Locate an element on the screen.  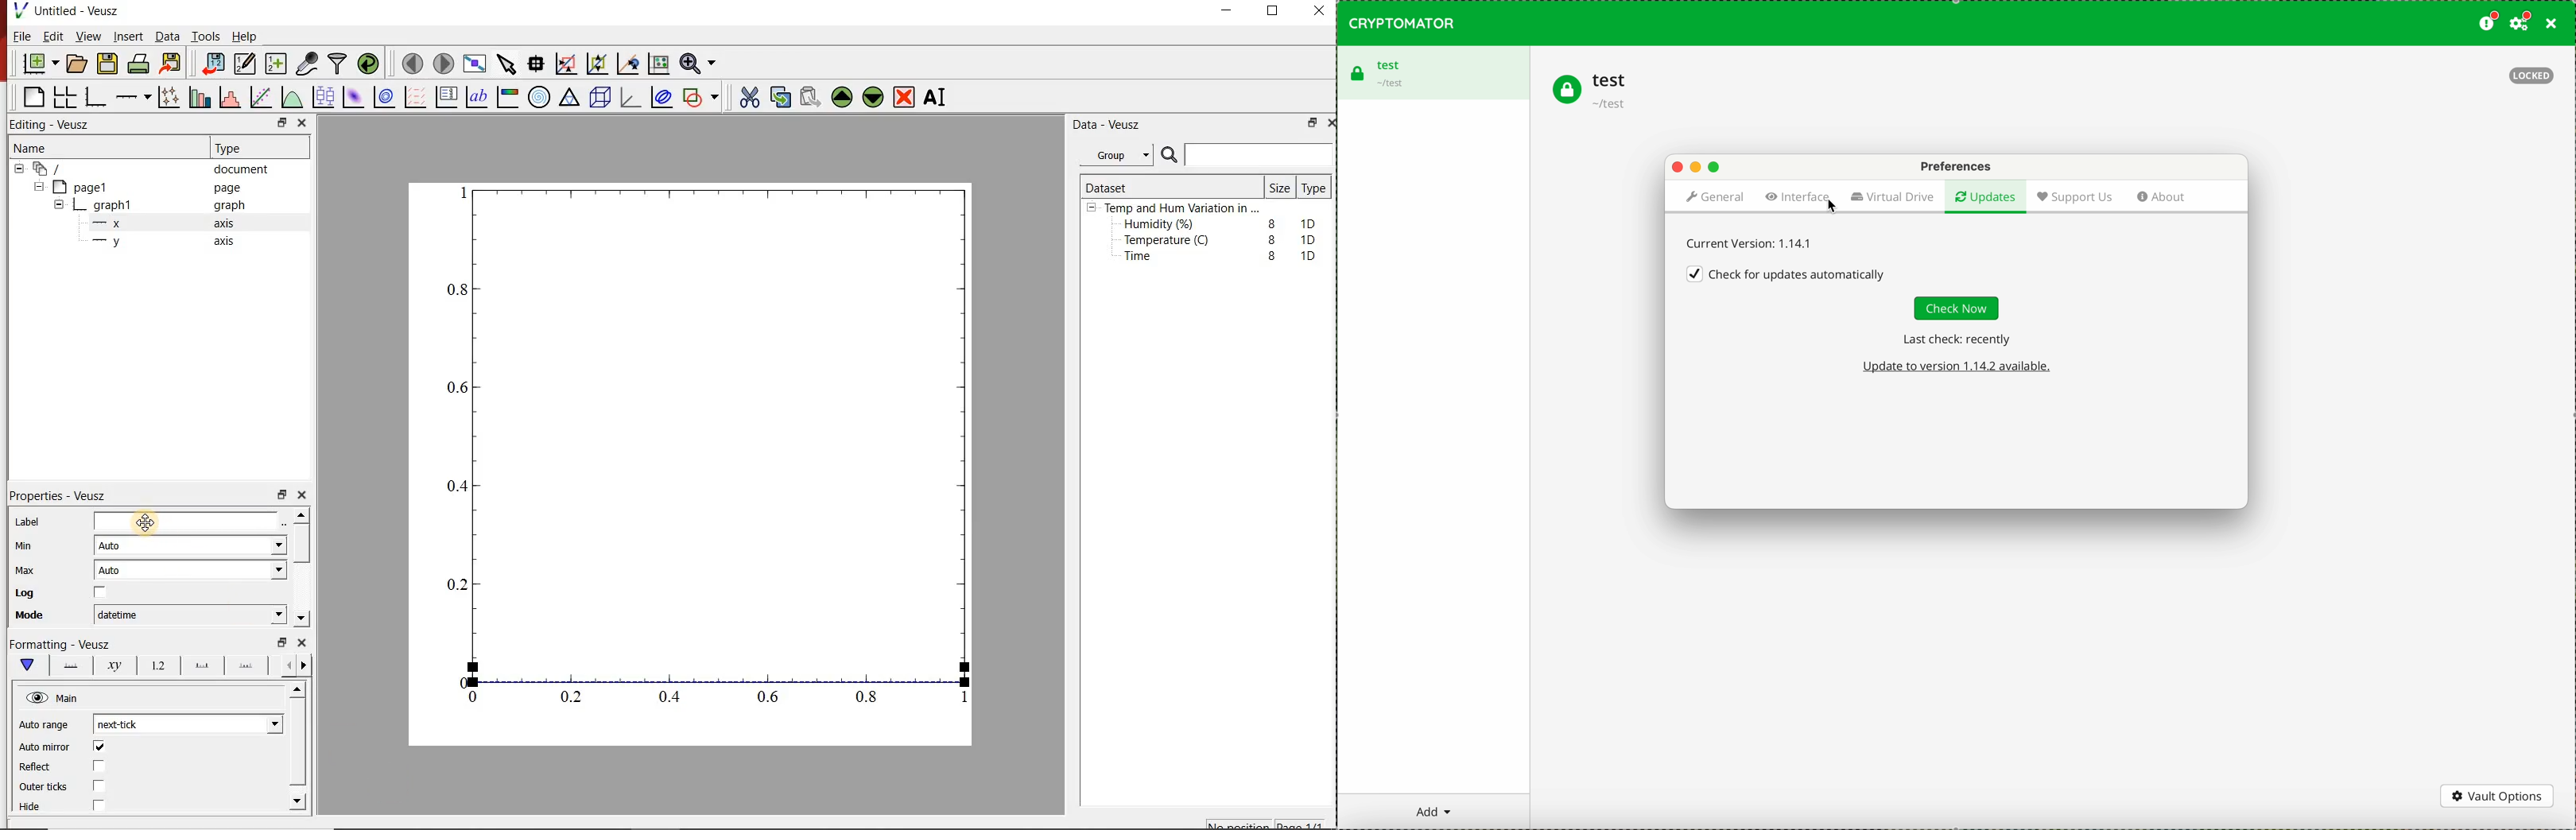
Time is located at coordinates (1146, 260).